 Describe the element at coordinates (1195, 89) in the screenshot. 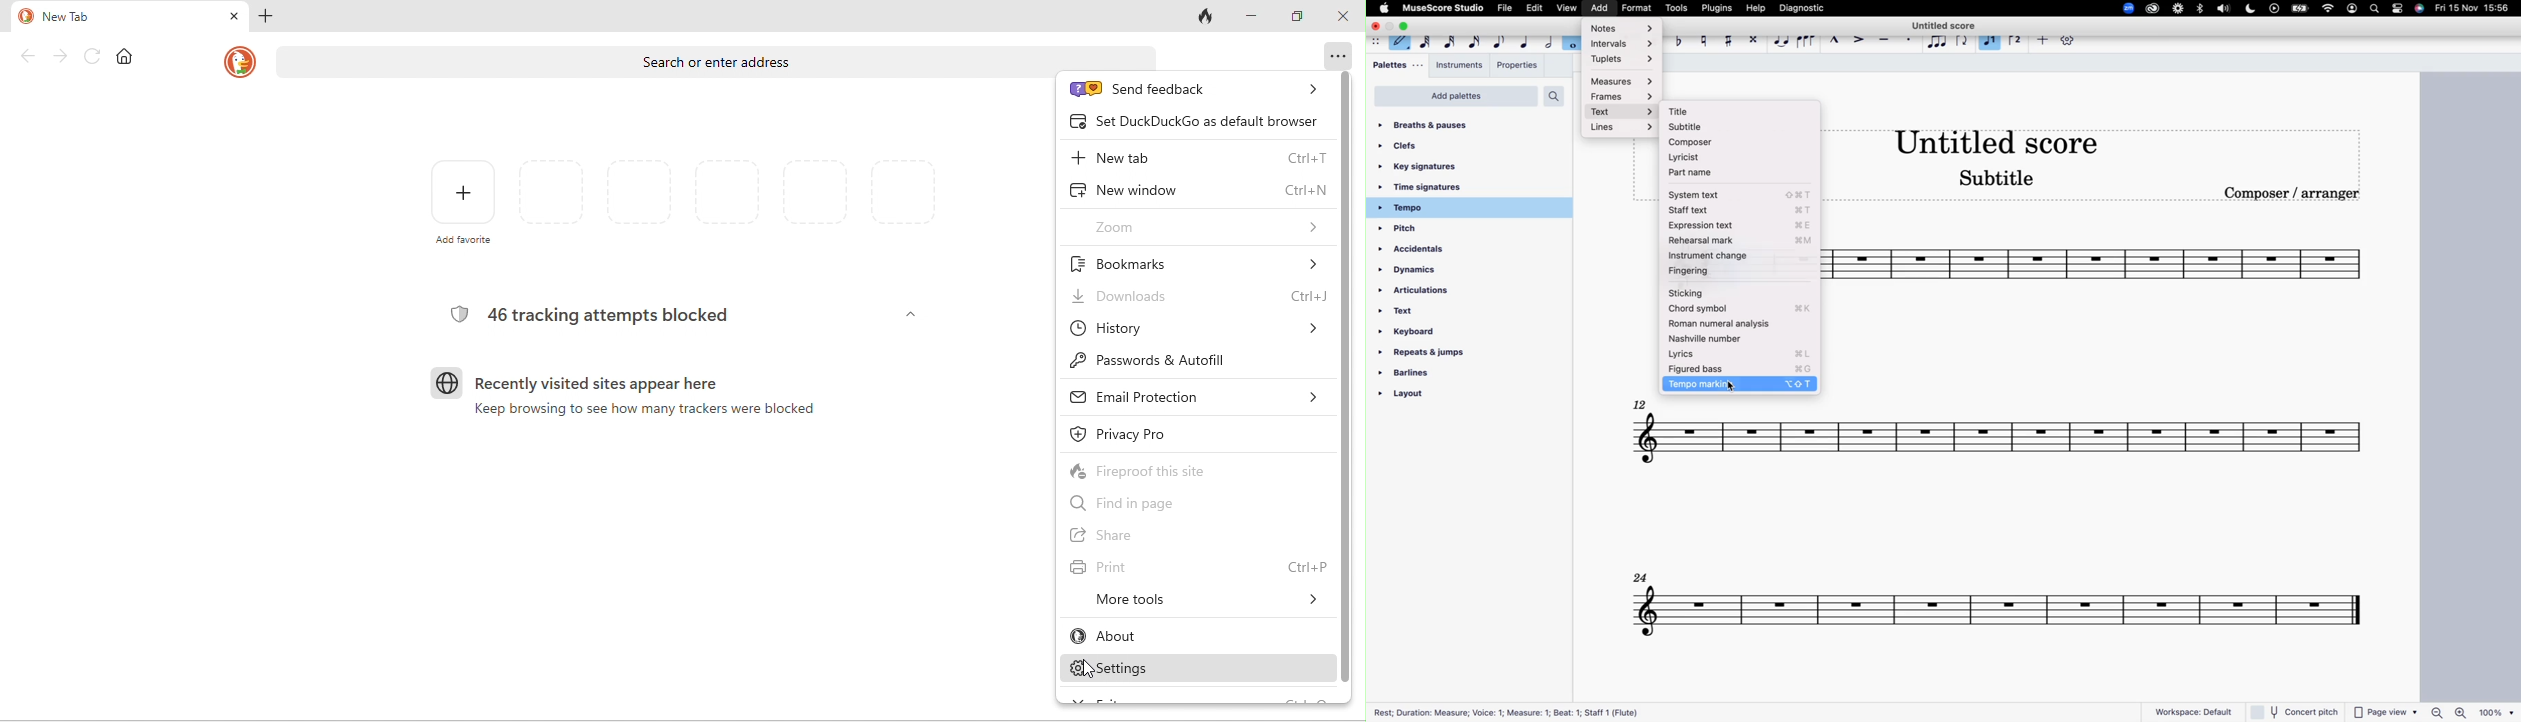

I see `send feedback` at that location.